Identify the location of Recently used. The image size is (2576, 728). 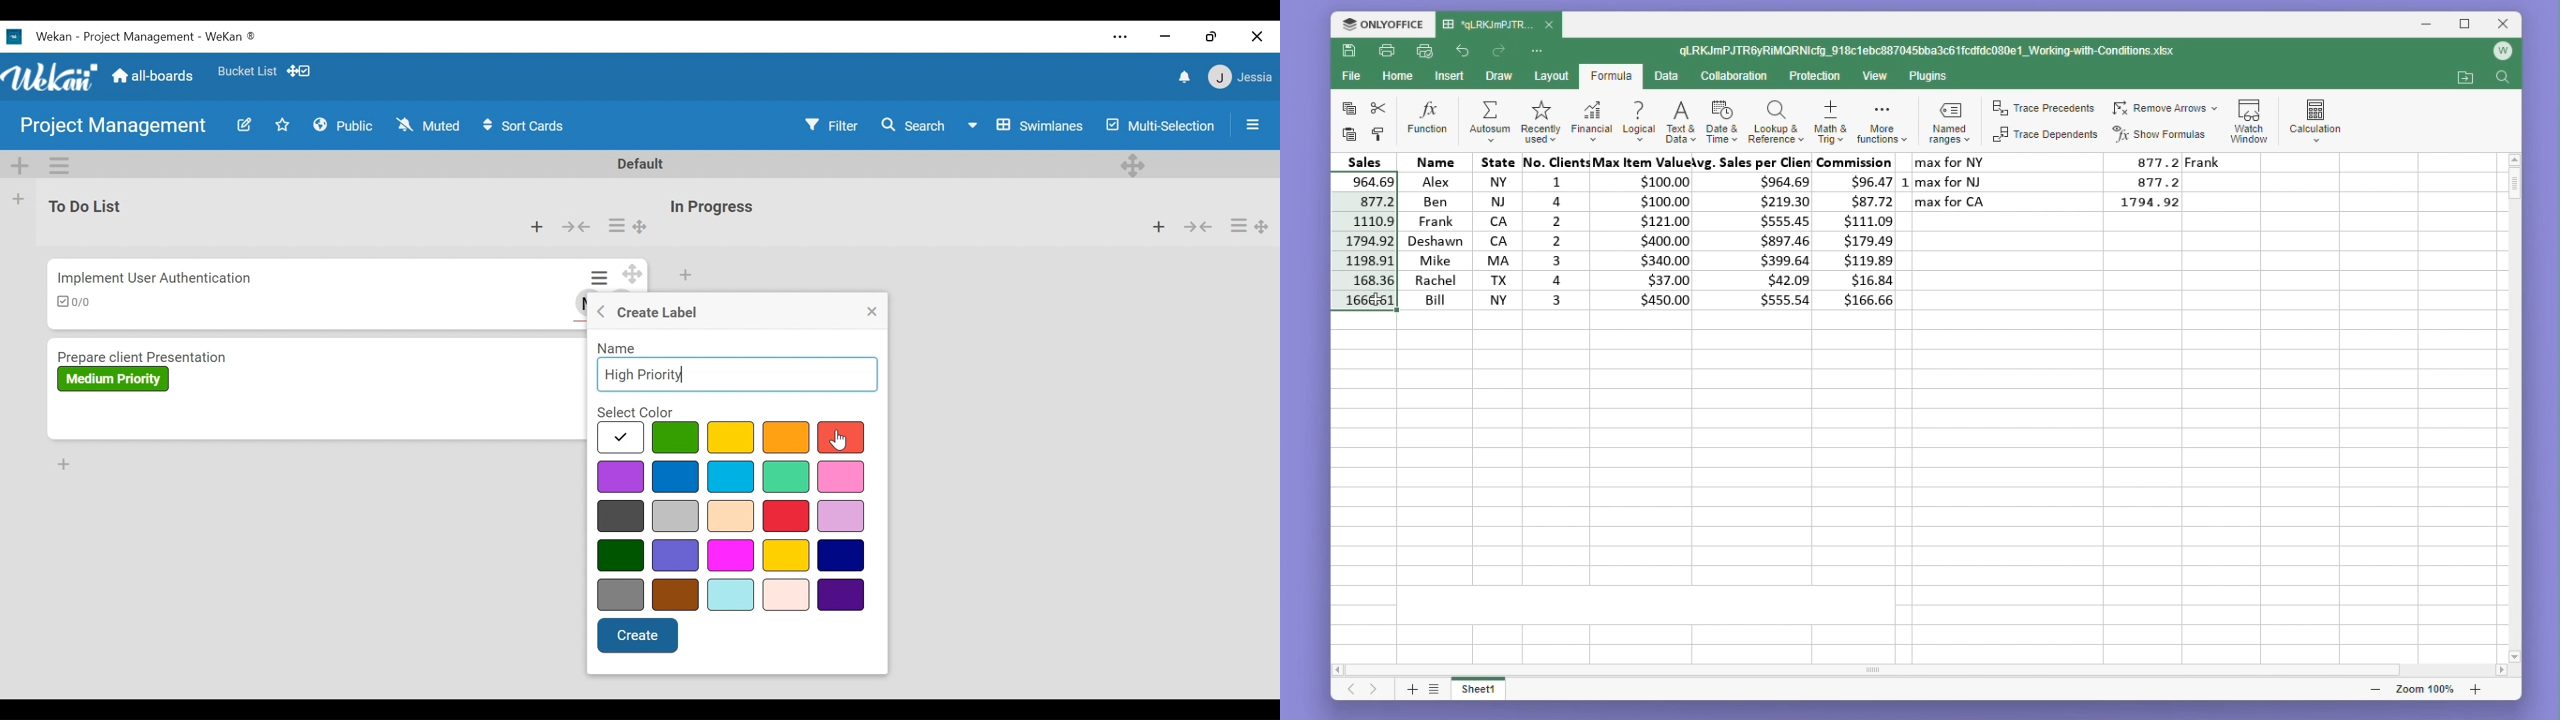
(1538, 120).